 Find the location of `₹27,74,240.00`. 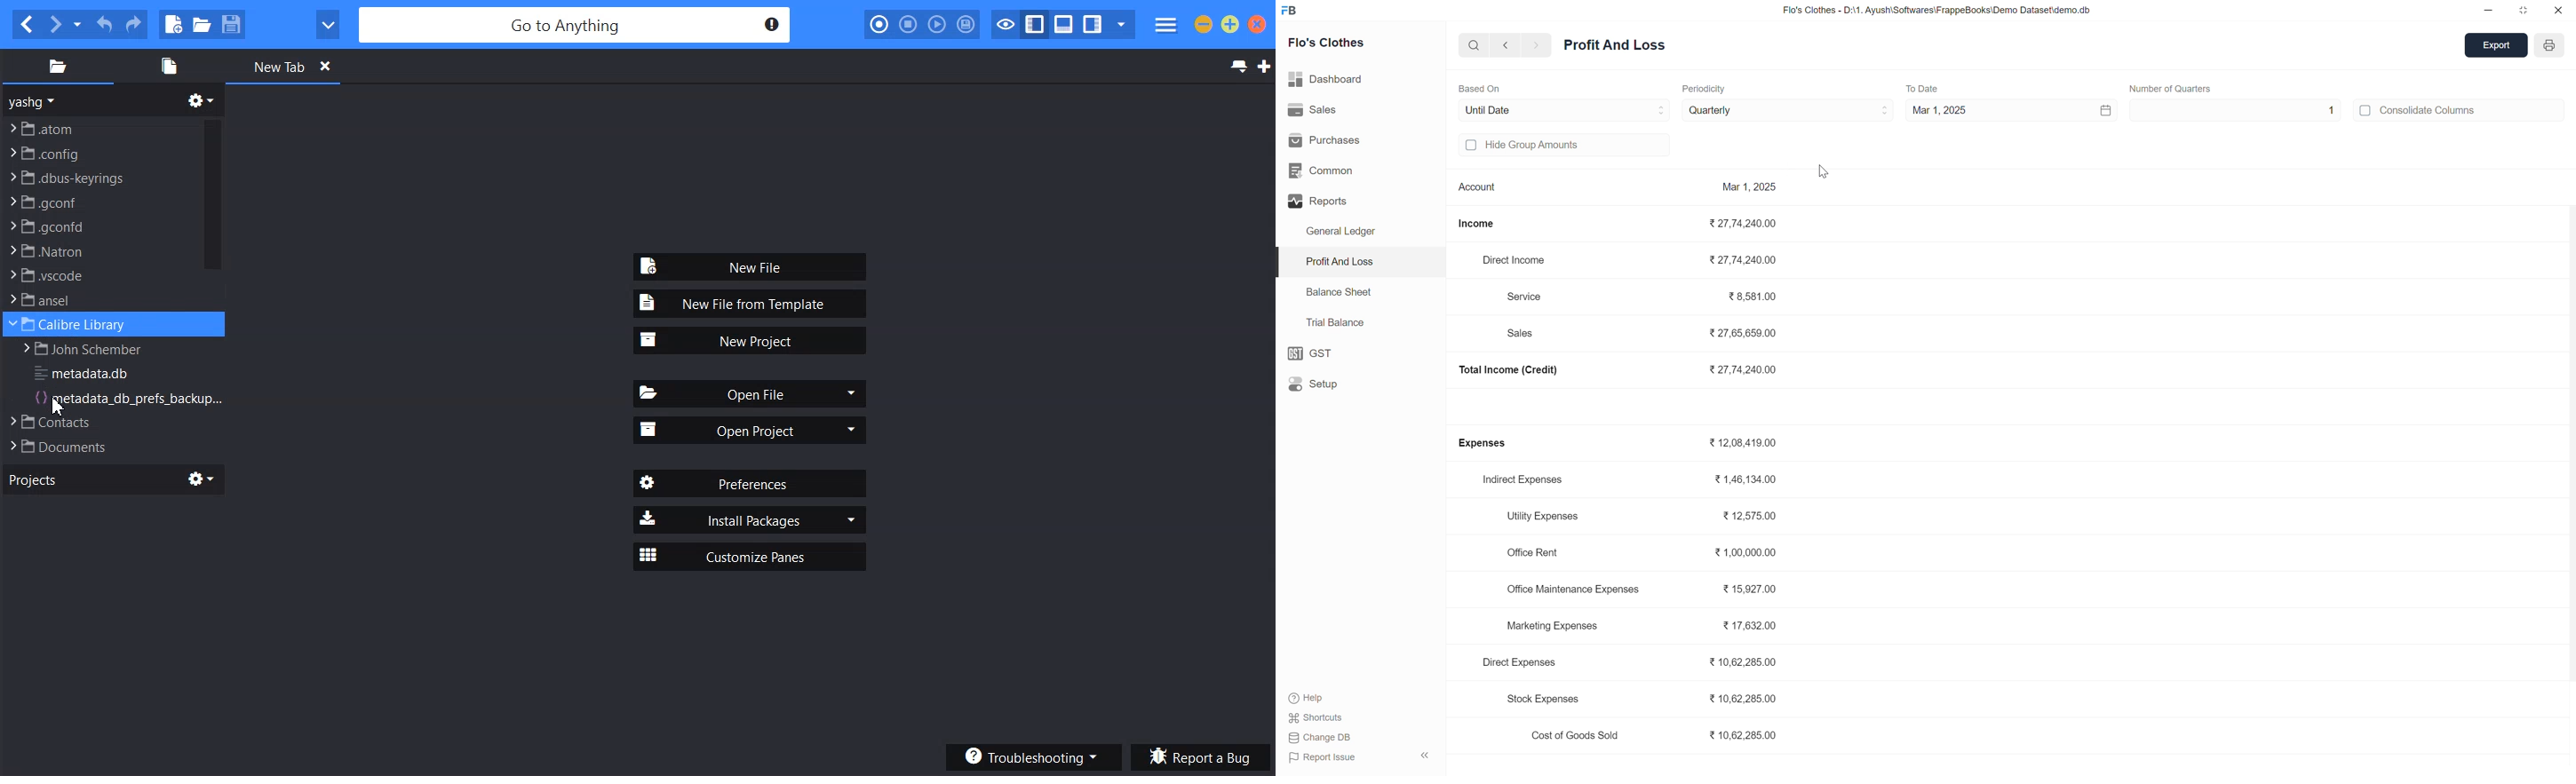

₹27,74,240.00 is located at coordinates (1749, 261).